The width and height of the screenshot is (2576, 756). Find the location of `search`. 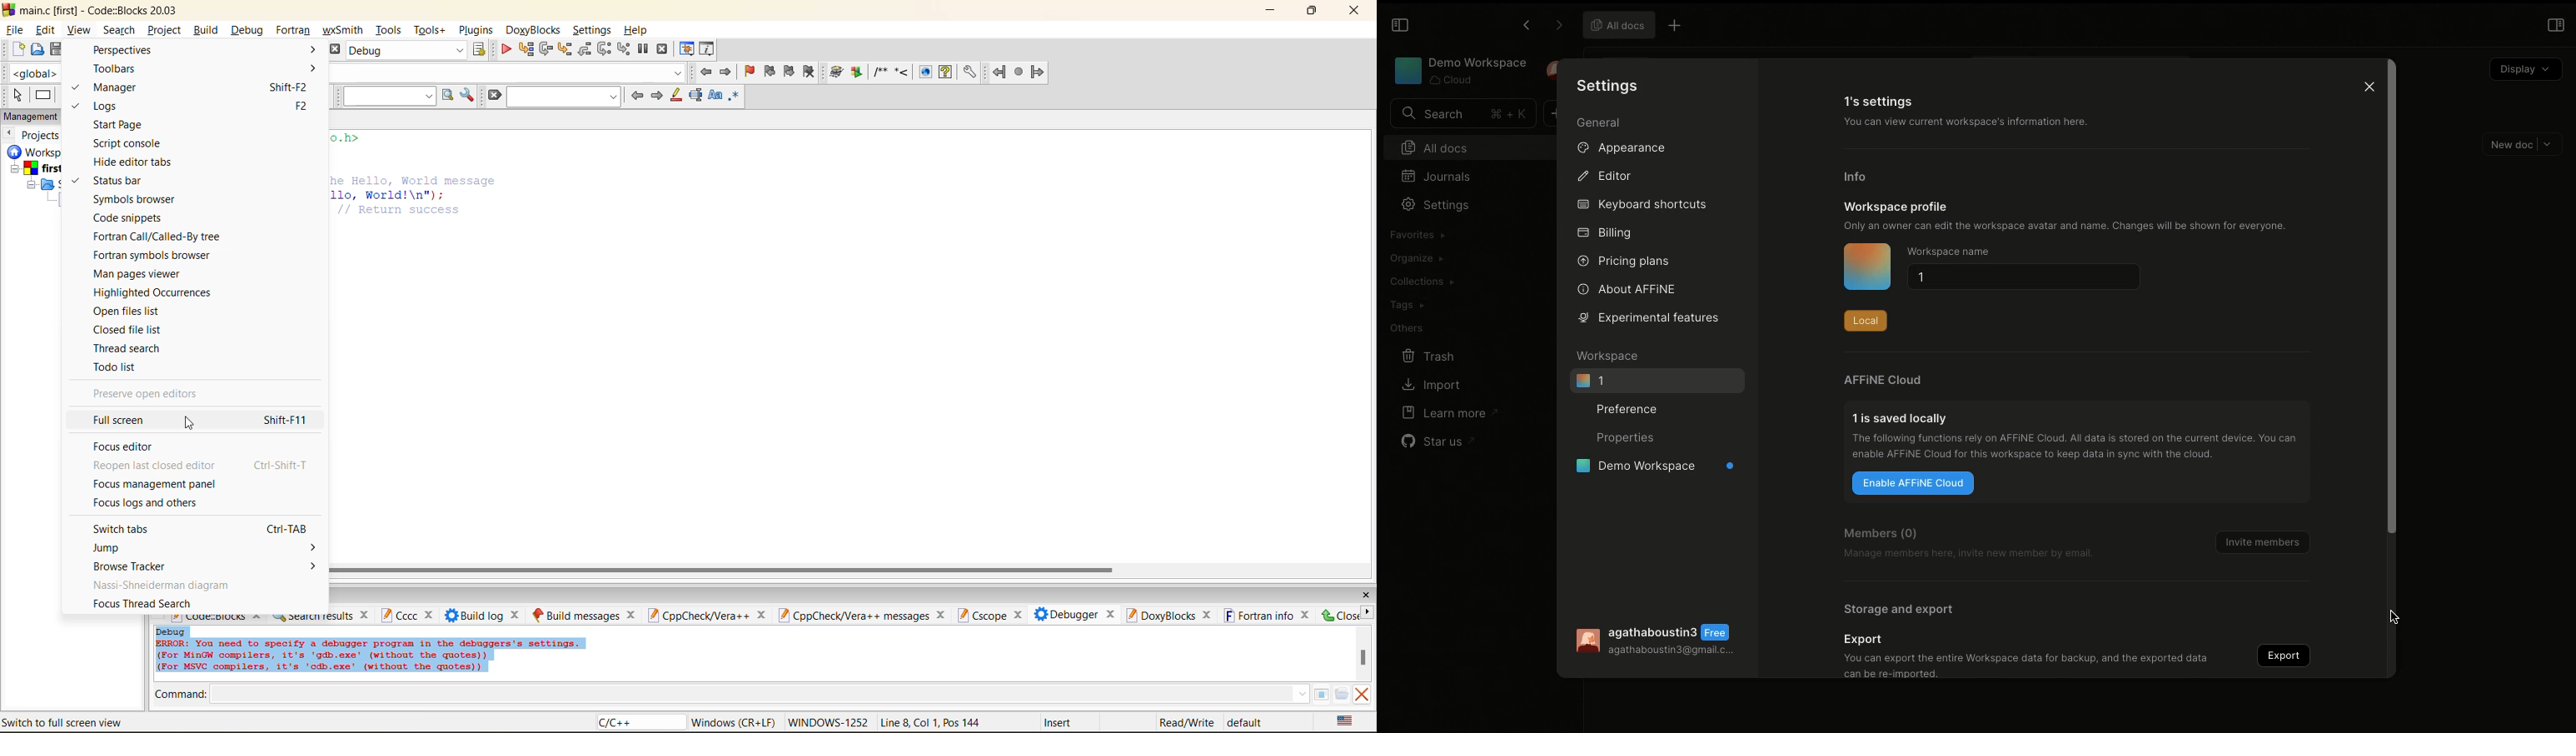

search is located at coordinates (567, 96).